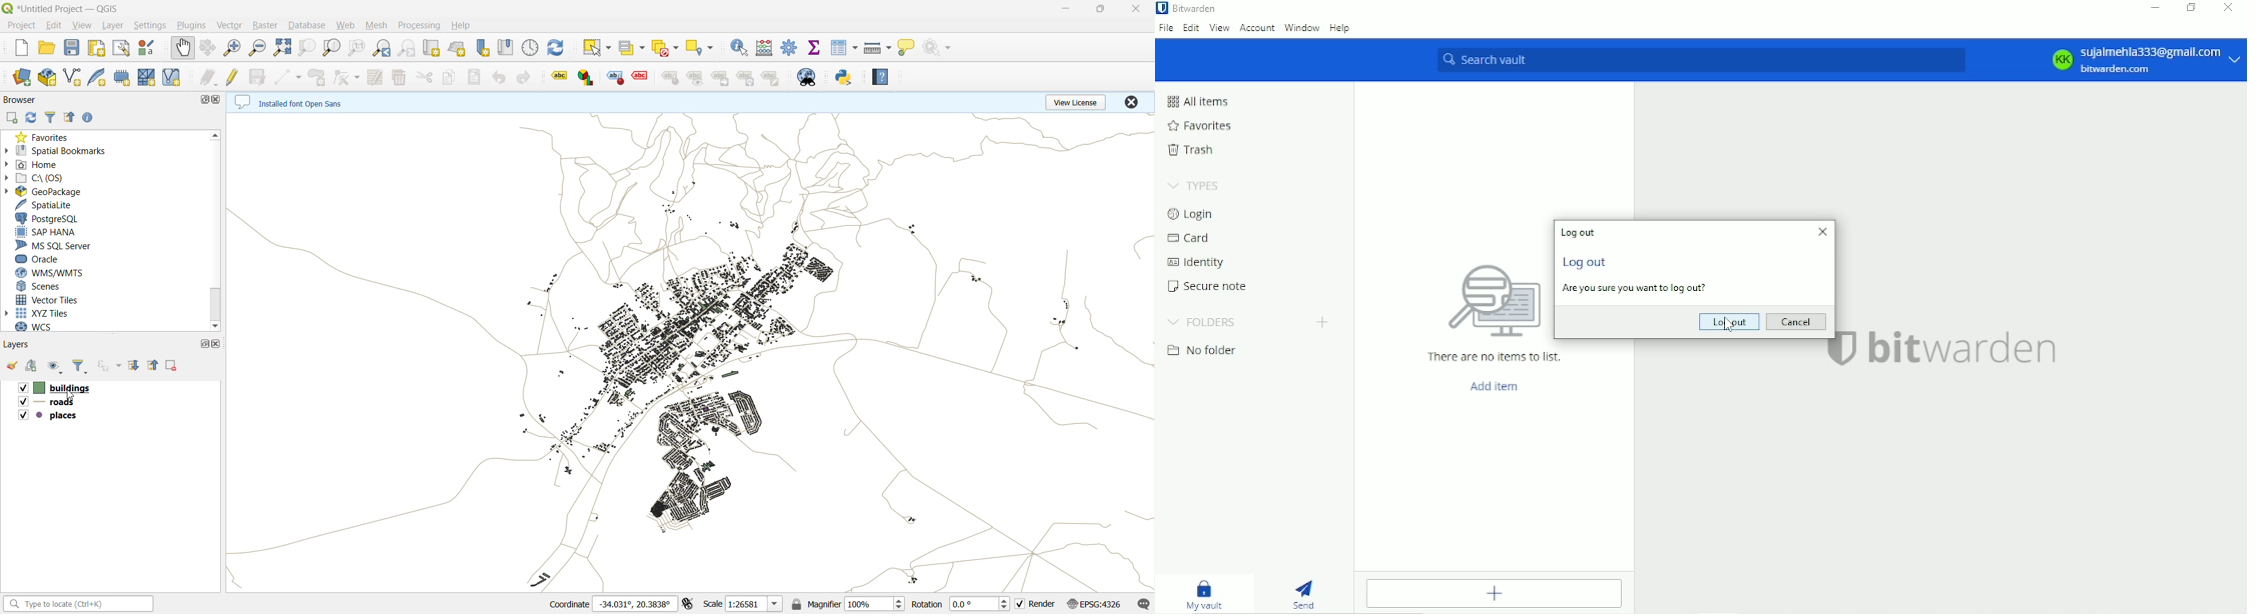 The height and width of the screenshot is (616, 2268). What do you see at coordinates (1201, 263) in the screenshot?
I see `Identity` at bounding box center [1201, 263].